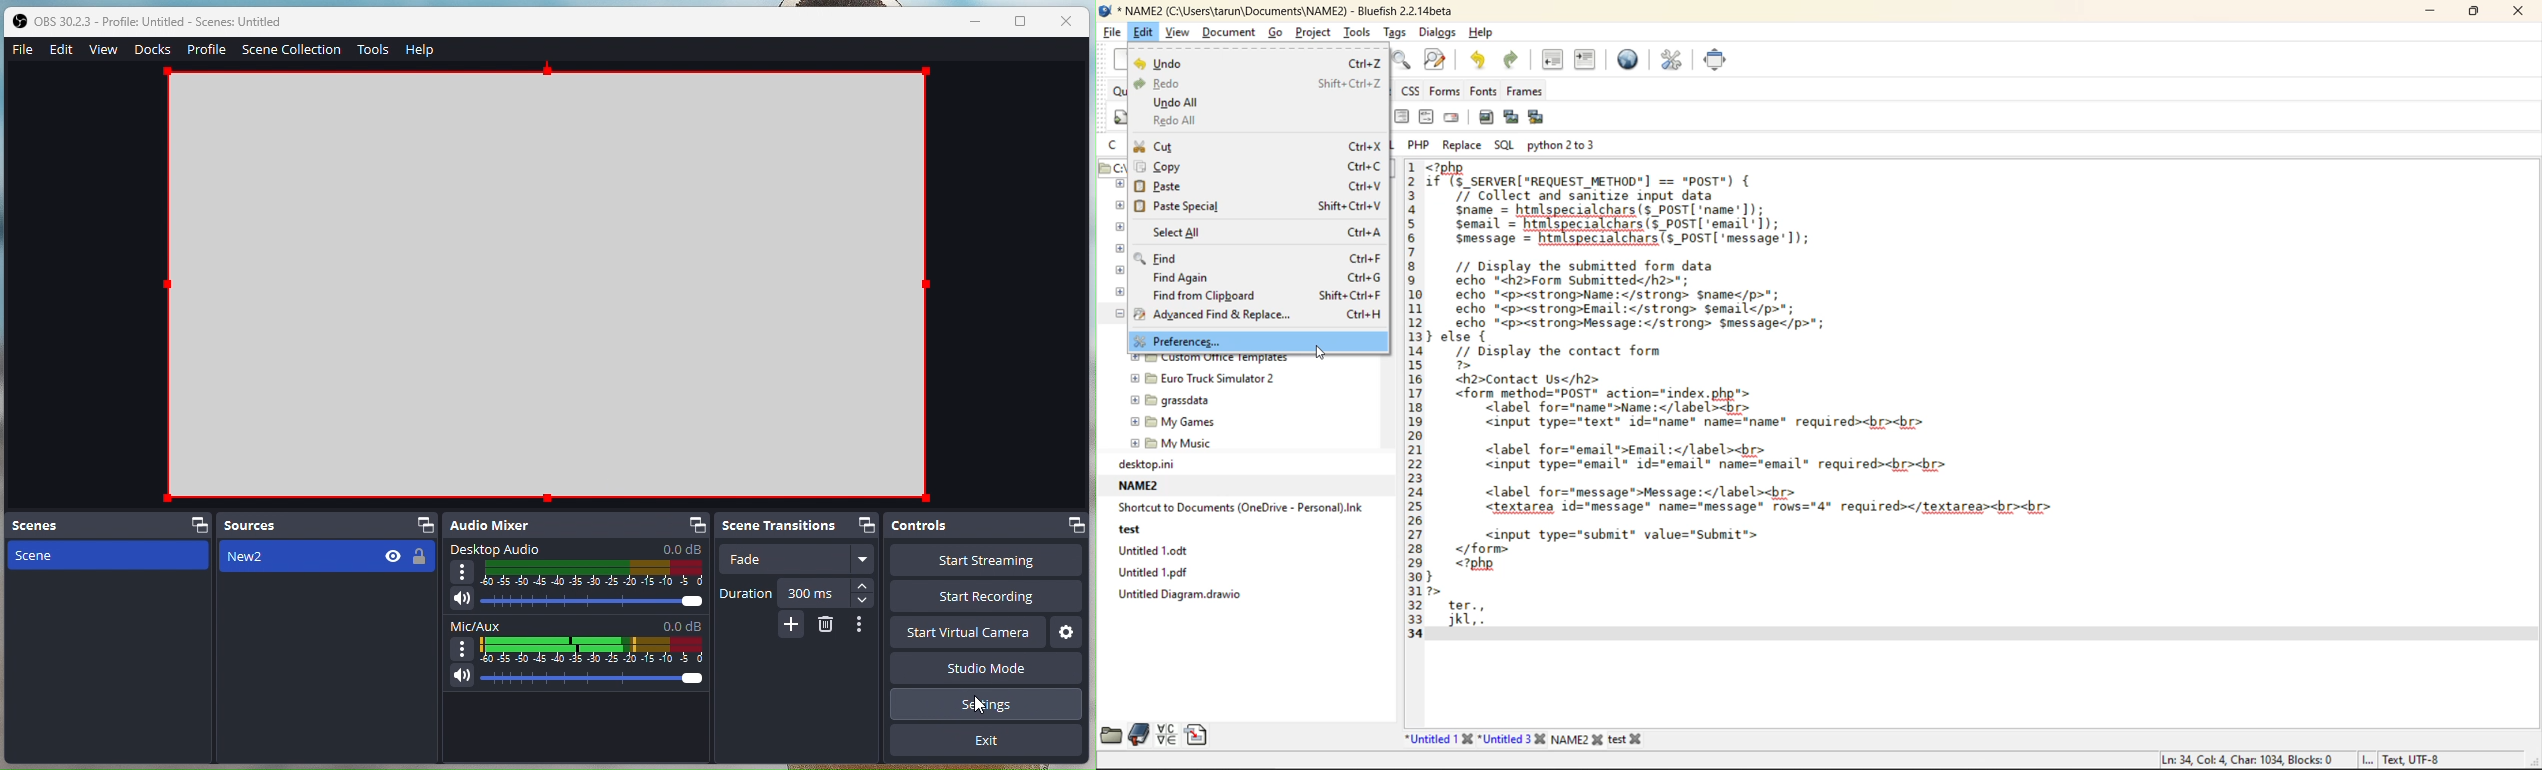  What do you see at coordinates (1172, 399) in the screenshot?
I see `grassdata` at bounding box center [1172, 399].